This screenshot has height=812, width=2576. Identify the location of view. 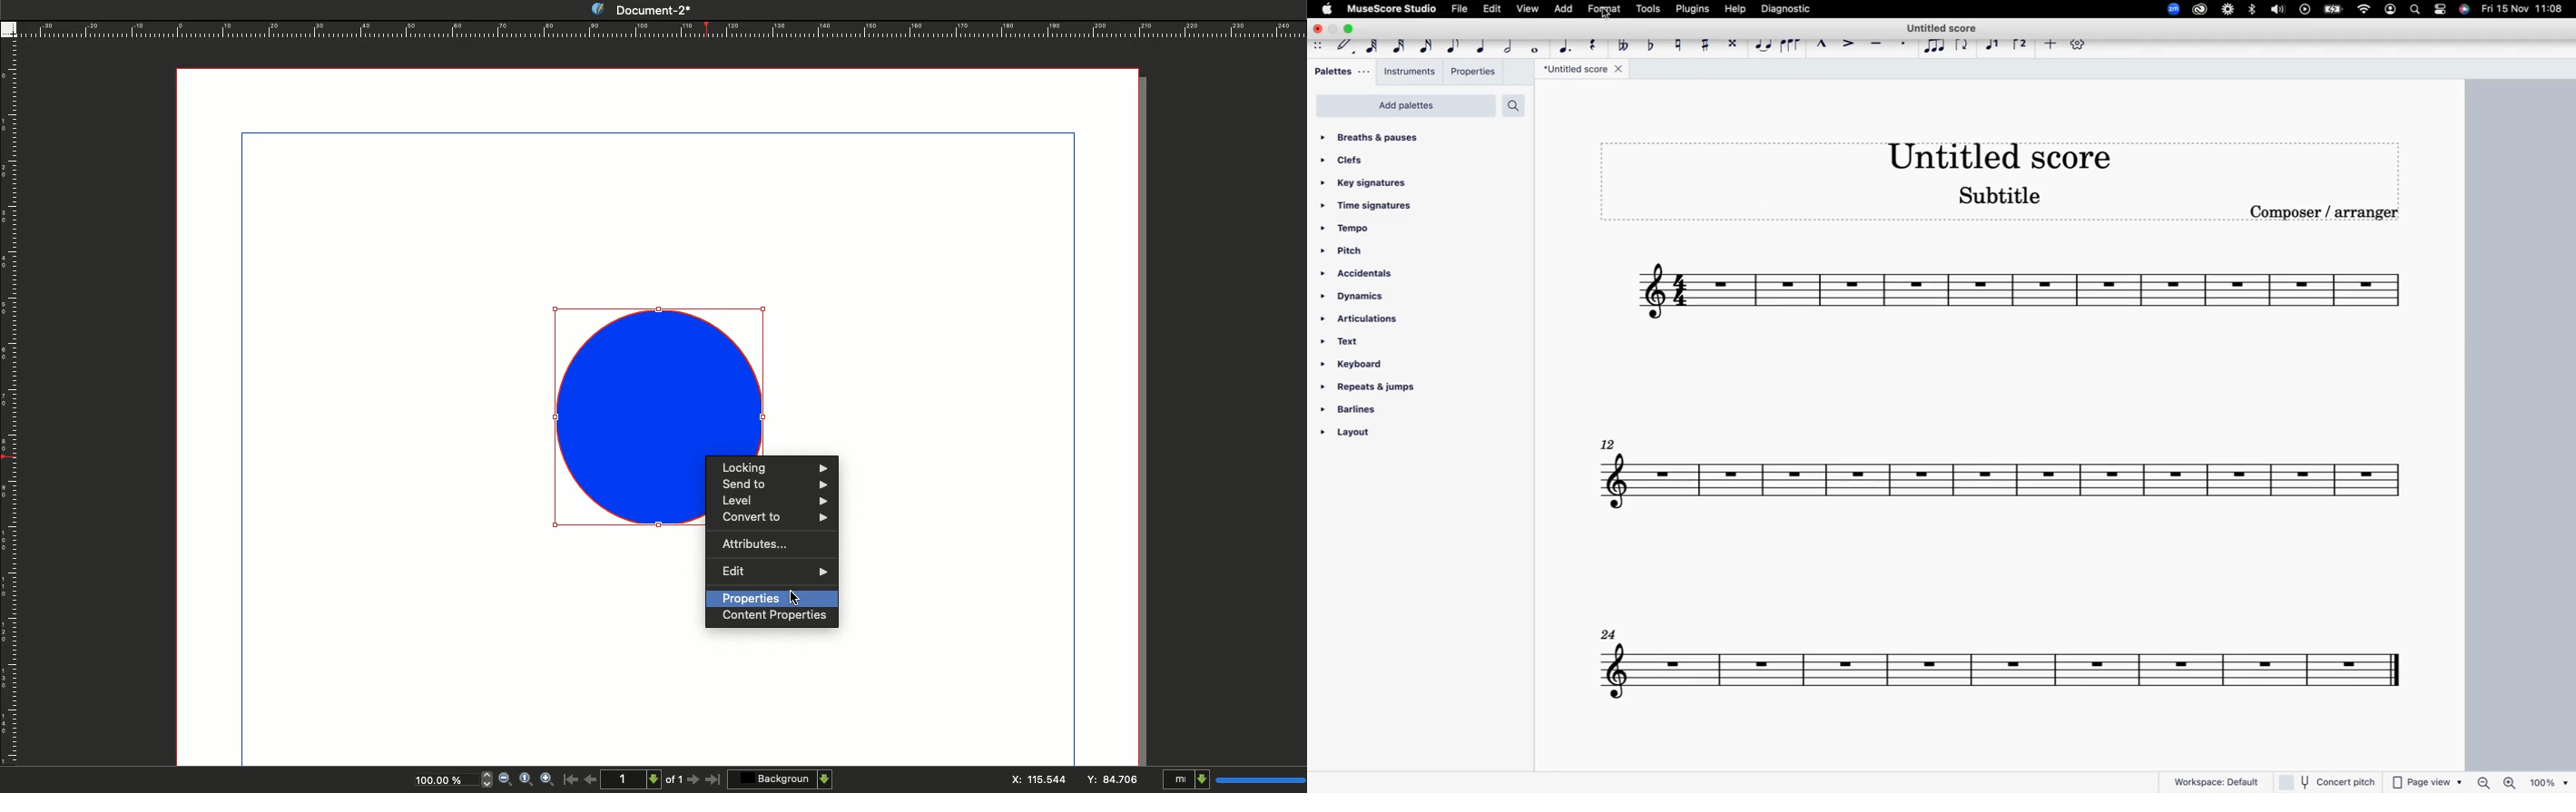
(1527, 9).